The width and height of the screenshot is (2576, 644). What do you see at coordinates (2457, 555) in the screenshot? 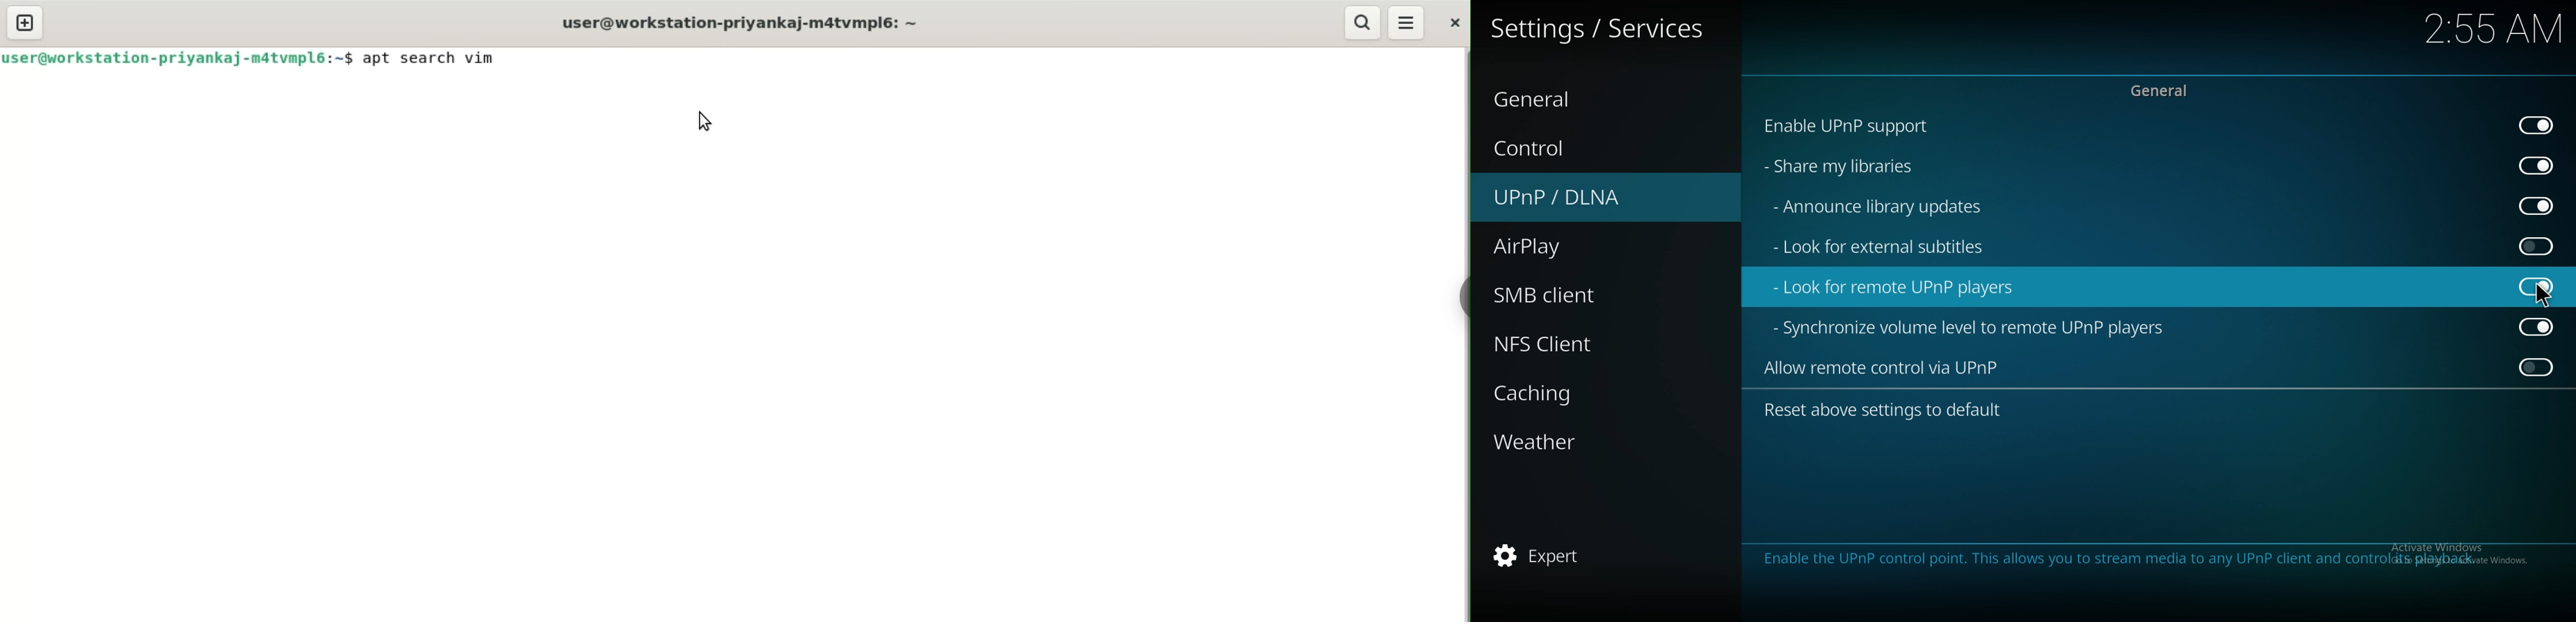
I see `Activate Windows, Go to settings to activate windows` at bounding box center [2457, 555].